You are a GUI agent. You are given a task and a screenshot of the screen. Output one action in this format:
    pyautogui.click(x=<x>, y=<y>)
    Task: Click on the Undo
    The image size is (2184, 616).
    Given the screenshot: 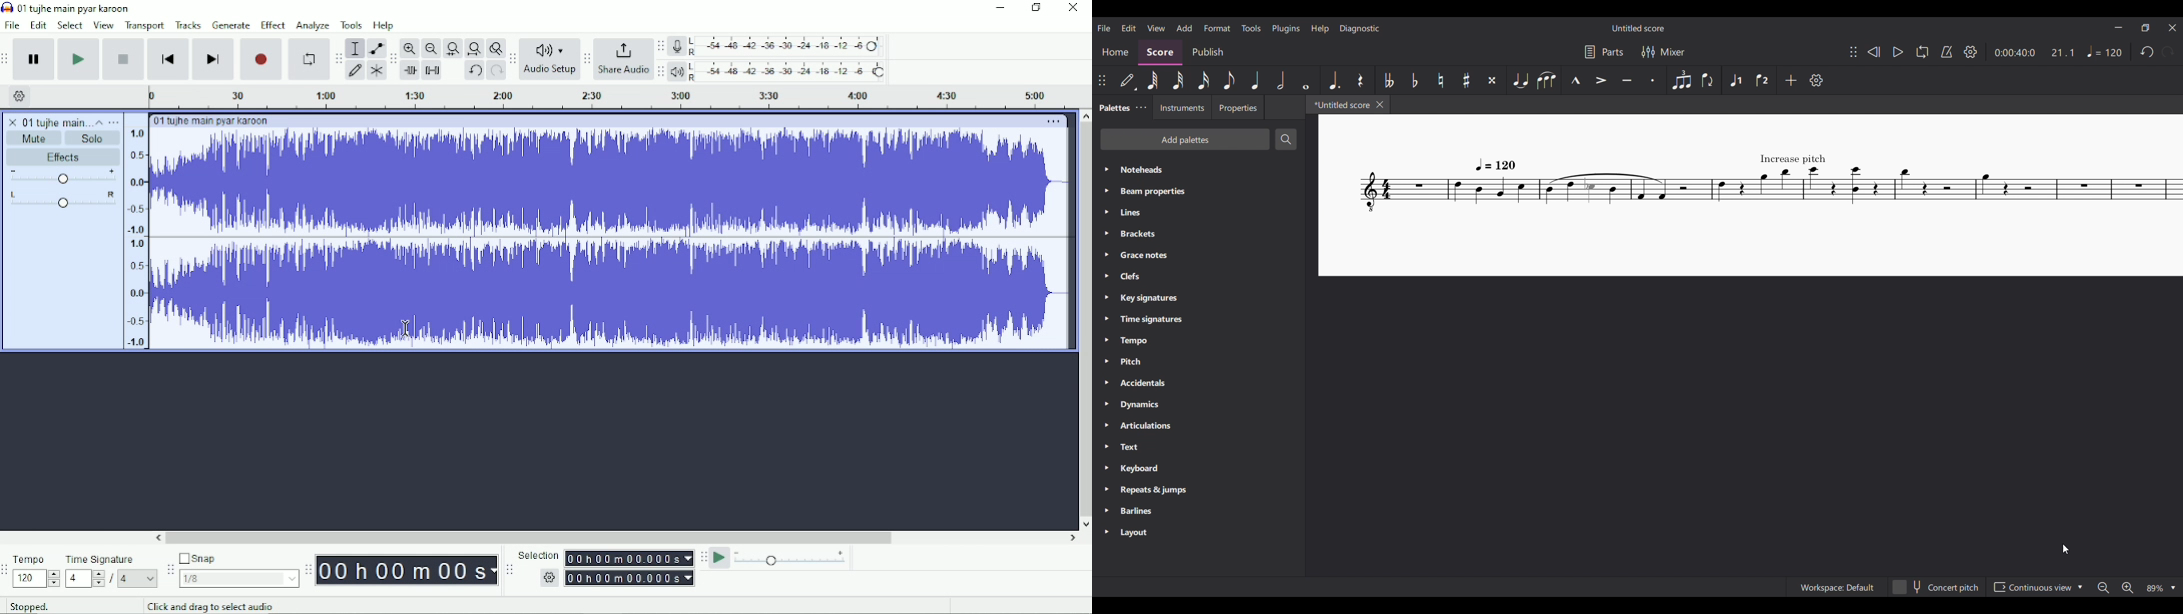 What is the action you would take?
    pyautogui.click(x=2148, y=52)
    